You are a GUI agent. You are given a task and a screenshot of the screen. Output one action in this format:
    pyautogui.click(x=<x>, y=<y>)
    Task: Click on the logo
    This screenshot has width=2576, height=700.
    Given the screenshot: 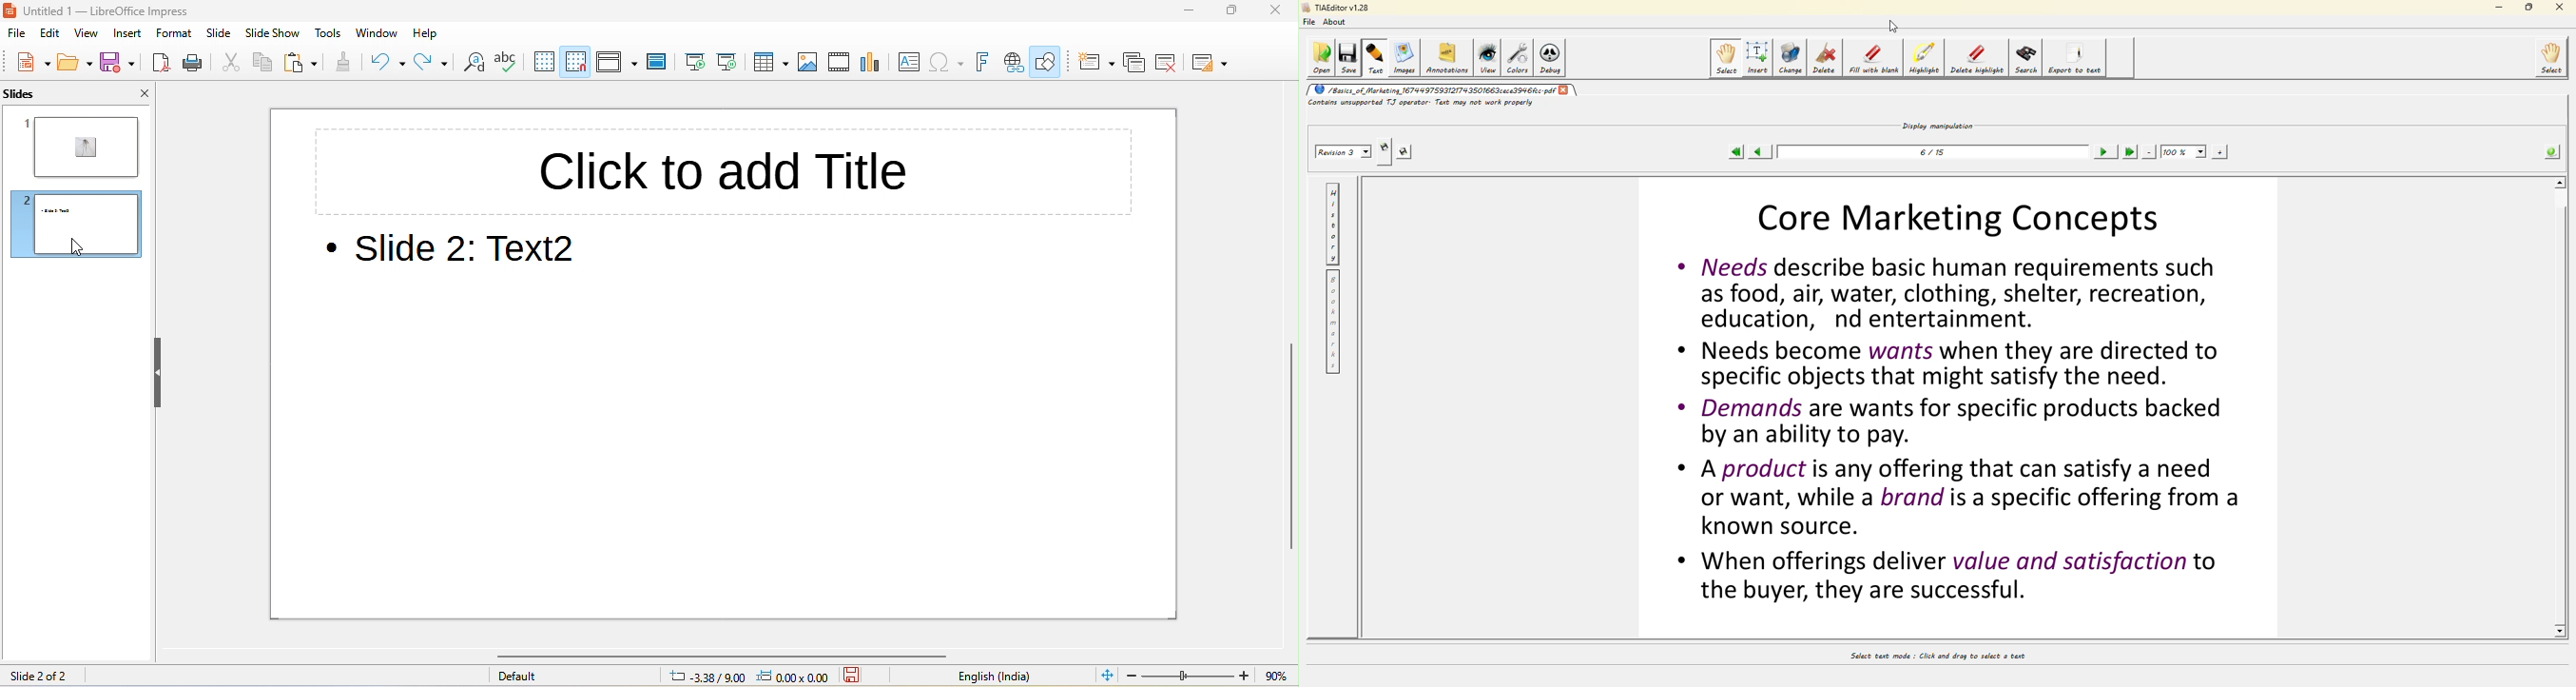 What is the action you would take?
    pyautogui.click(x=12, y=11)
    